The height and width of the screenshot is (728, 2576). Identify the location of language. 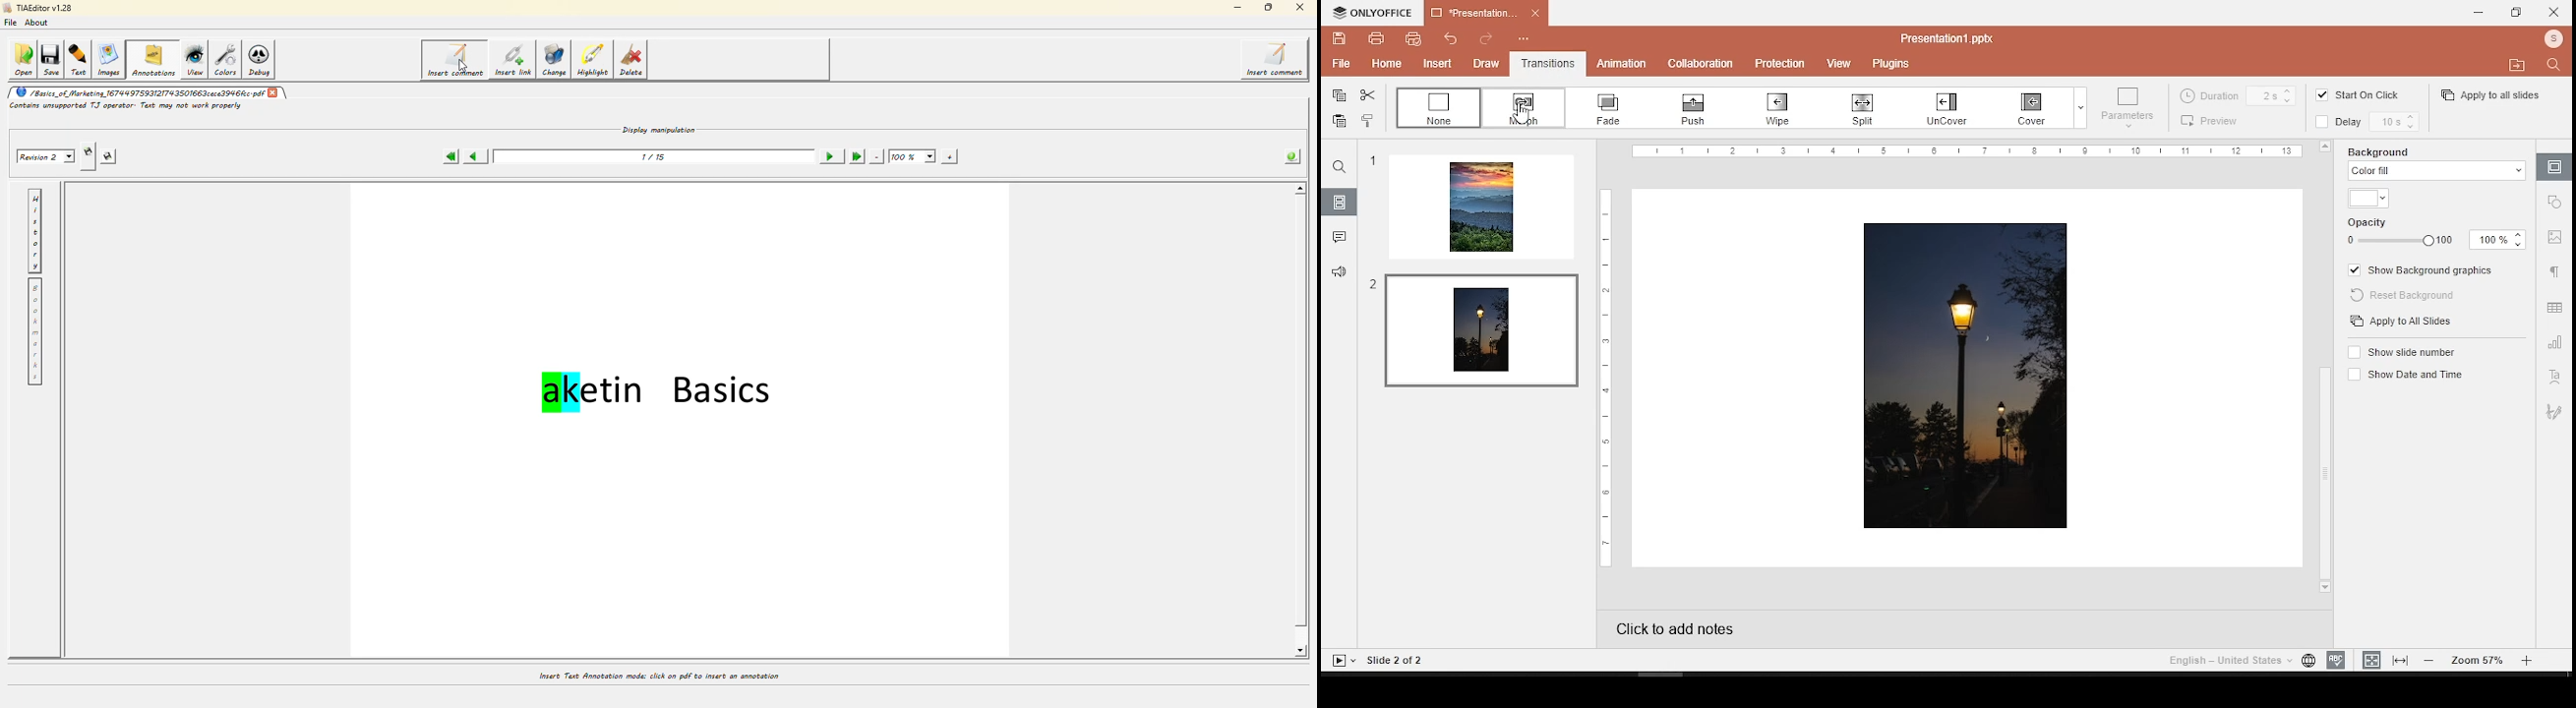
(2307, 661).